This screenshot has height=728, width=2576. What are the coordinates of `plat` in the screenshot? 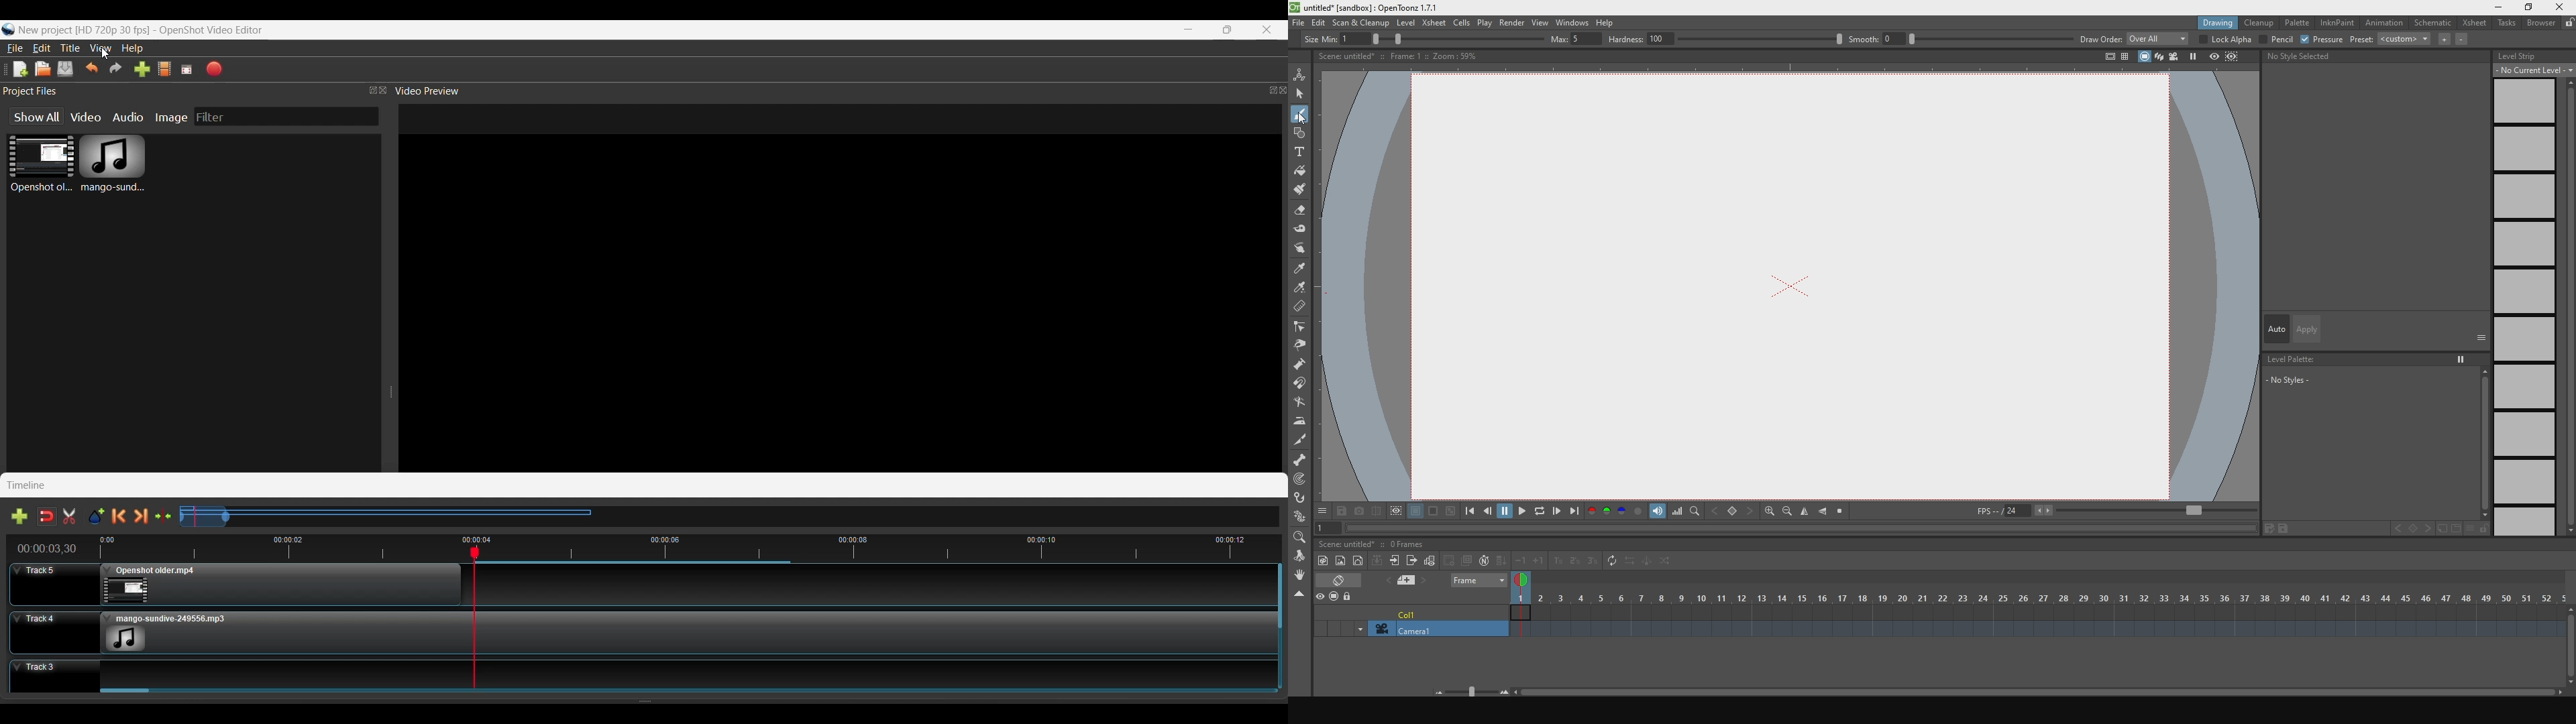 It's located at (1484, 22).